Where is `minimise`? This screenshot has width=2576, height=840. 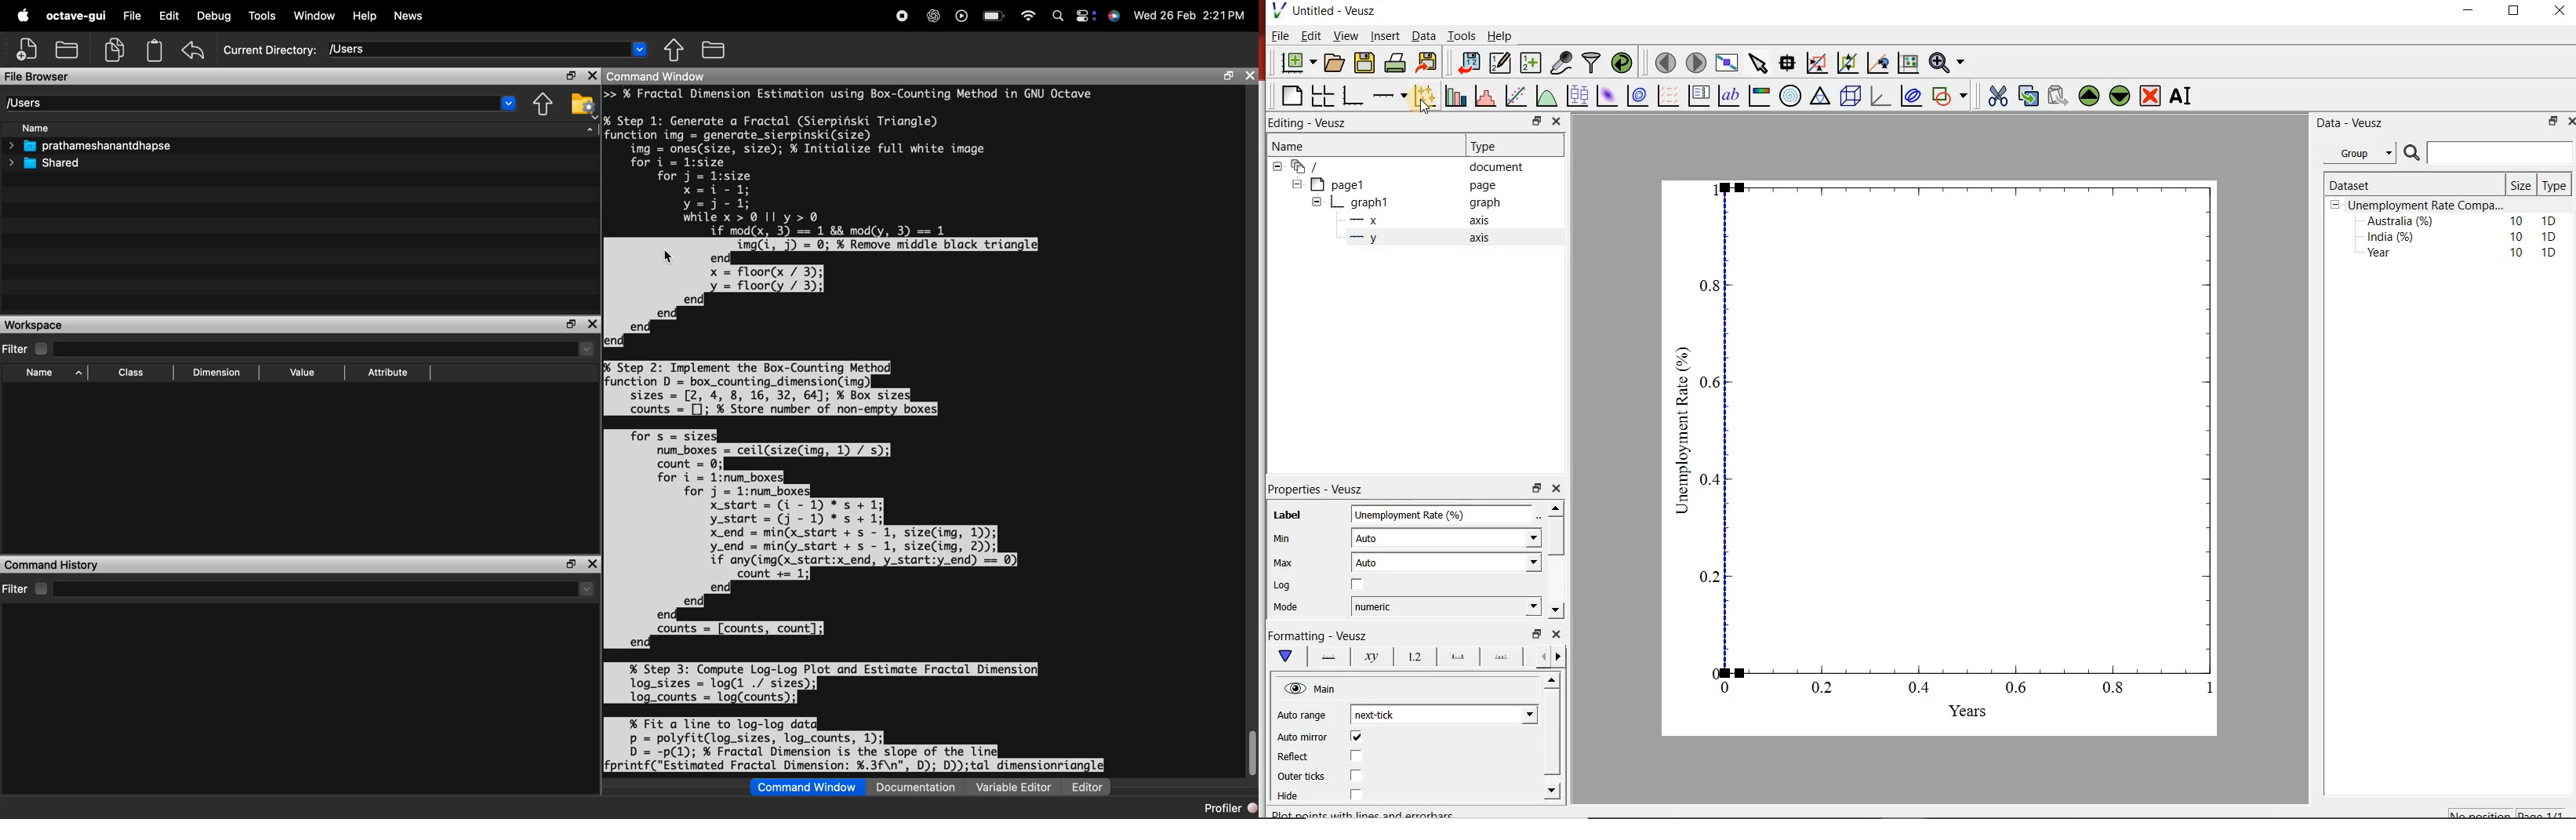 minimise is located at coordinates (2552, 121).